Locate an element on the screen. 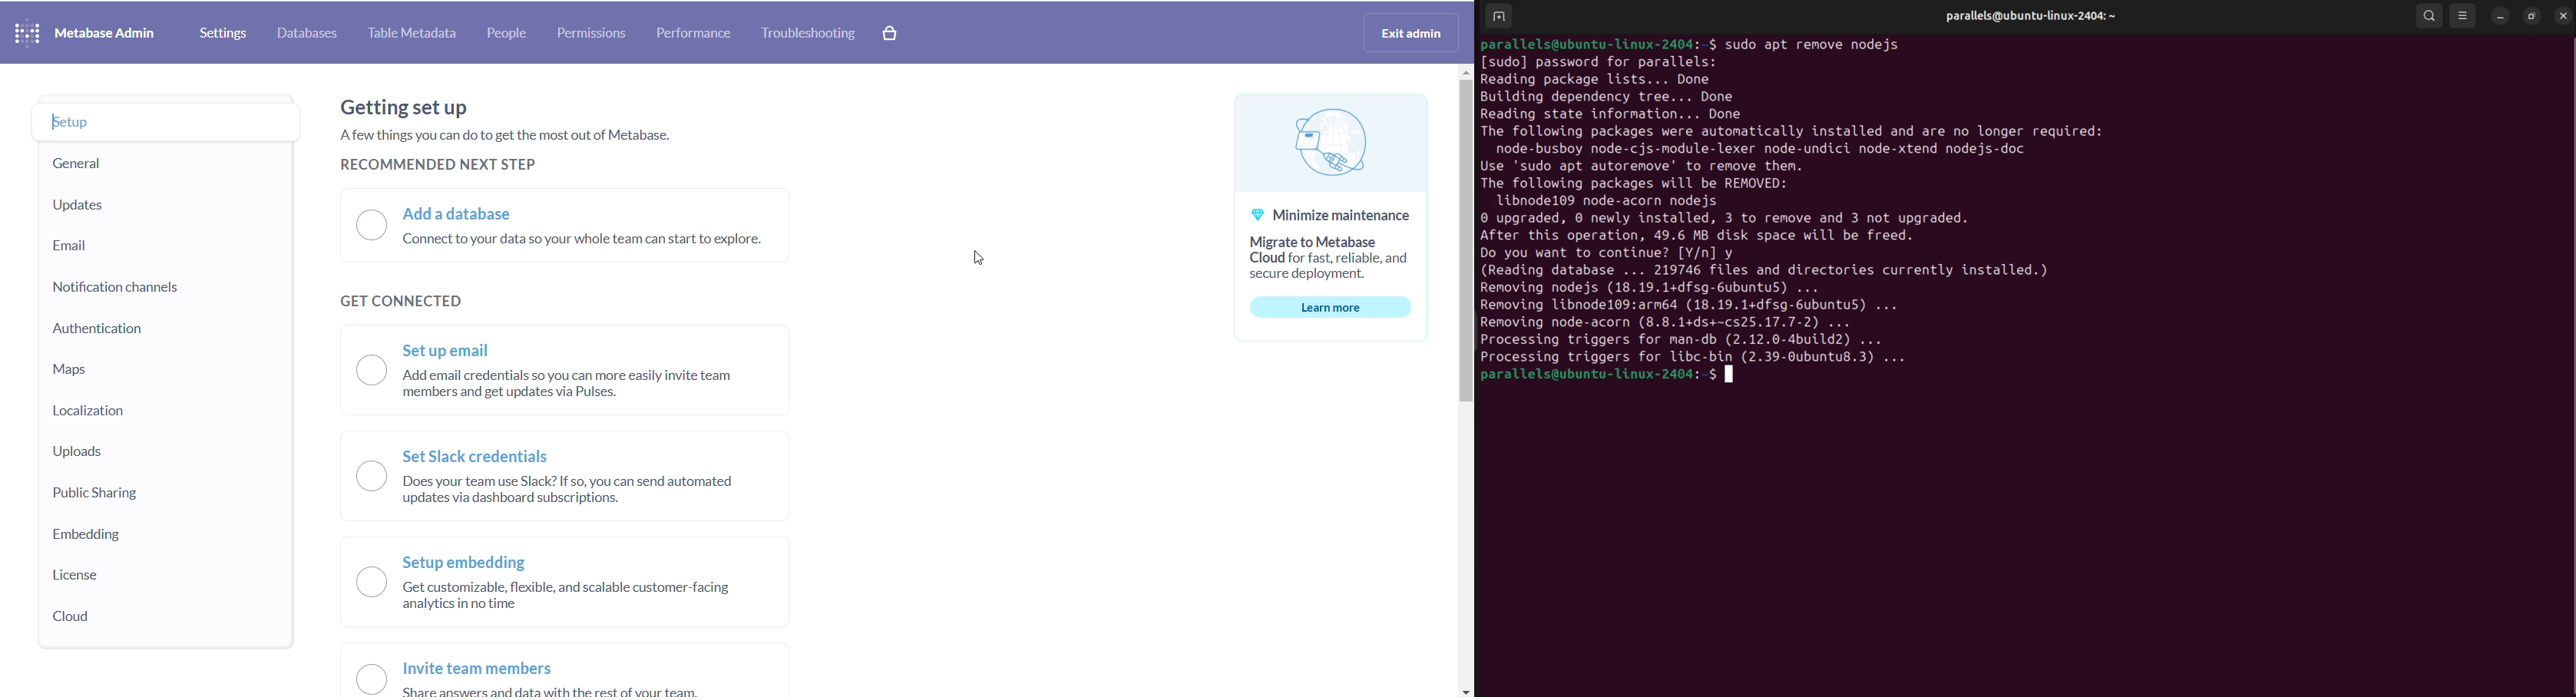  cloud icon is located at coordinates (1329, 141).